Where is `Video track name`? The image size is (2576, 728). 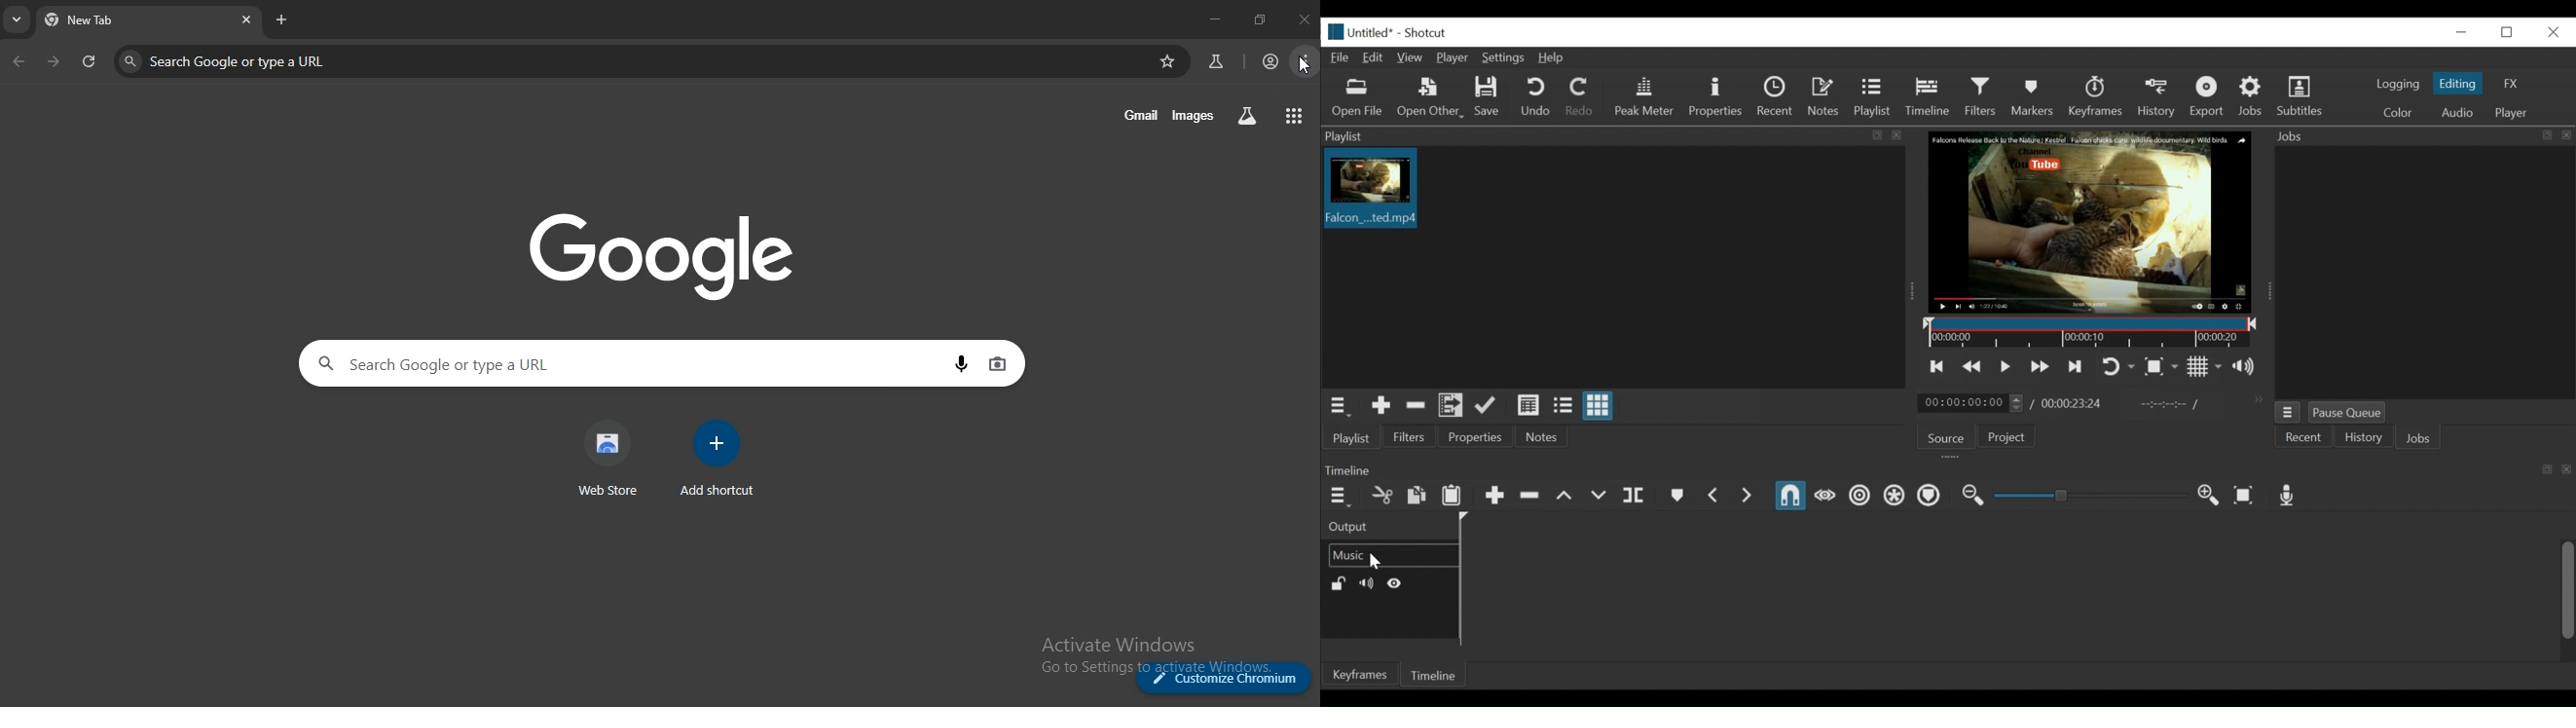 Video track name is located at coordinates (1393, 554).